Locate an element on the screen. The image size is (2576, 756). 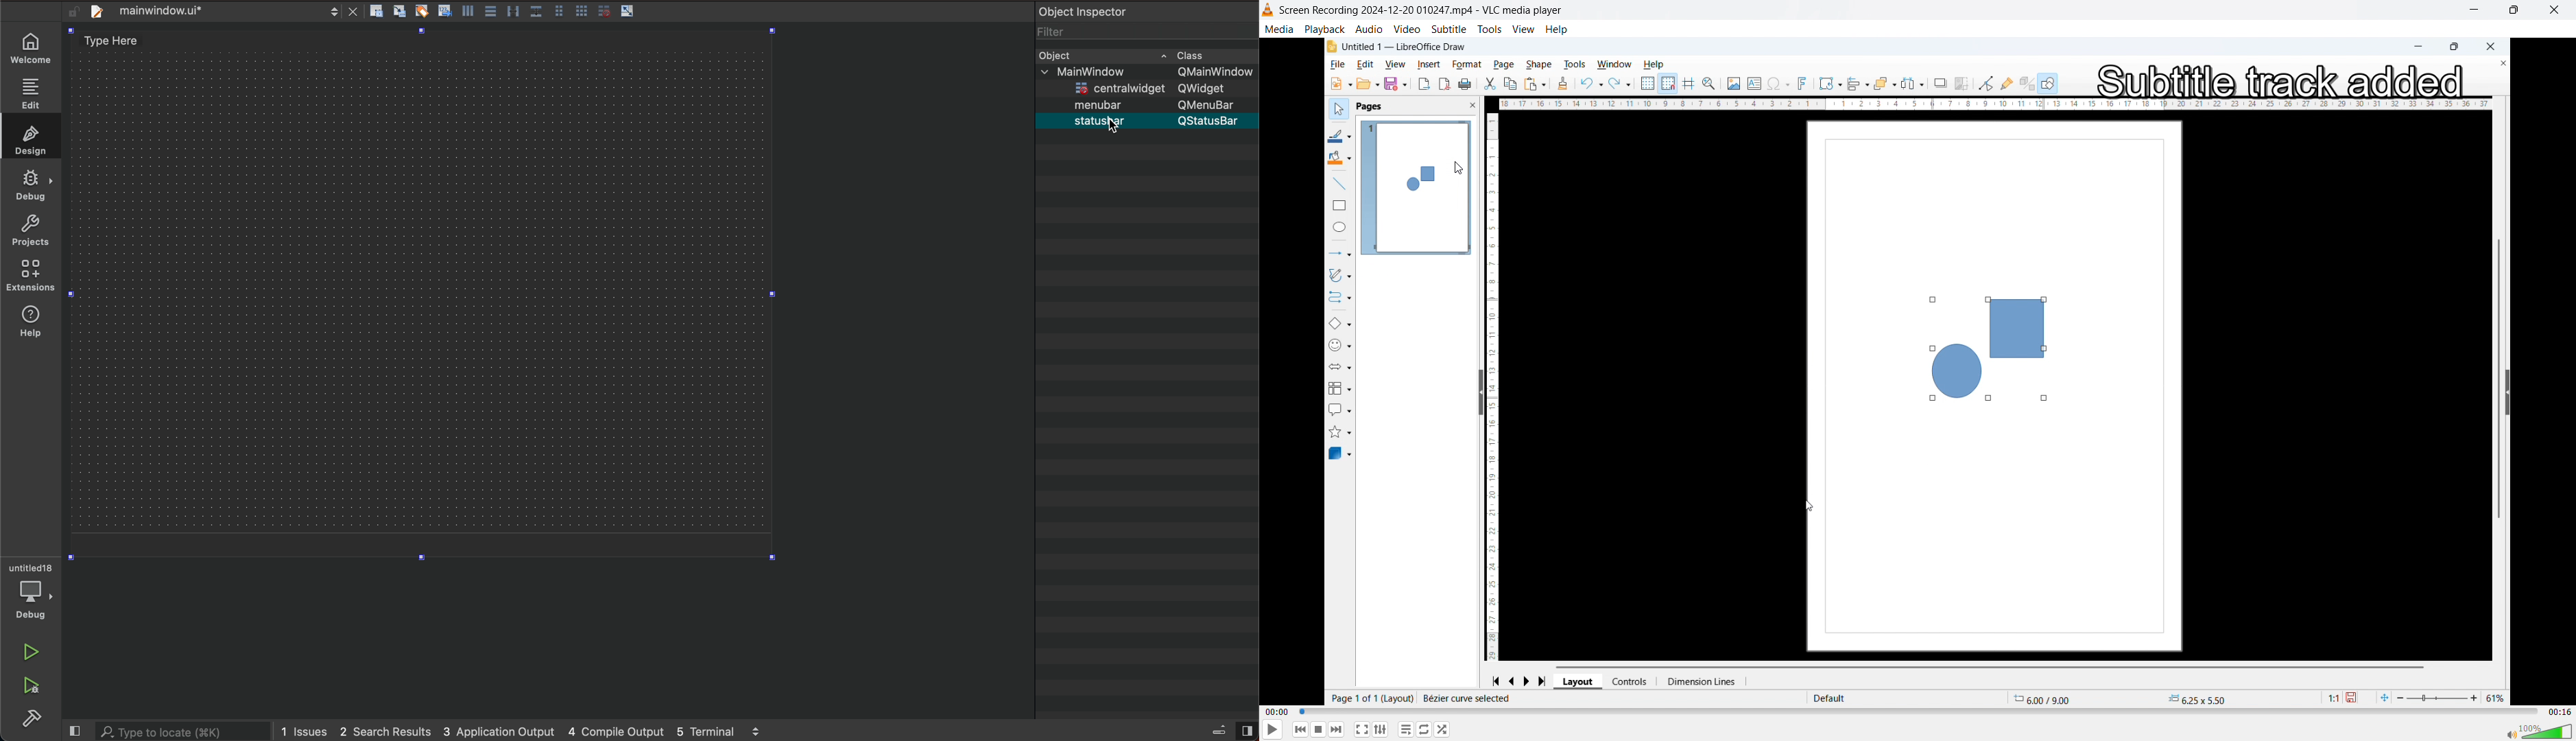
star and banner is located at coordinates (1342, 431).